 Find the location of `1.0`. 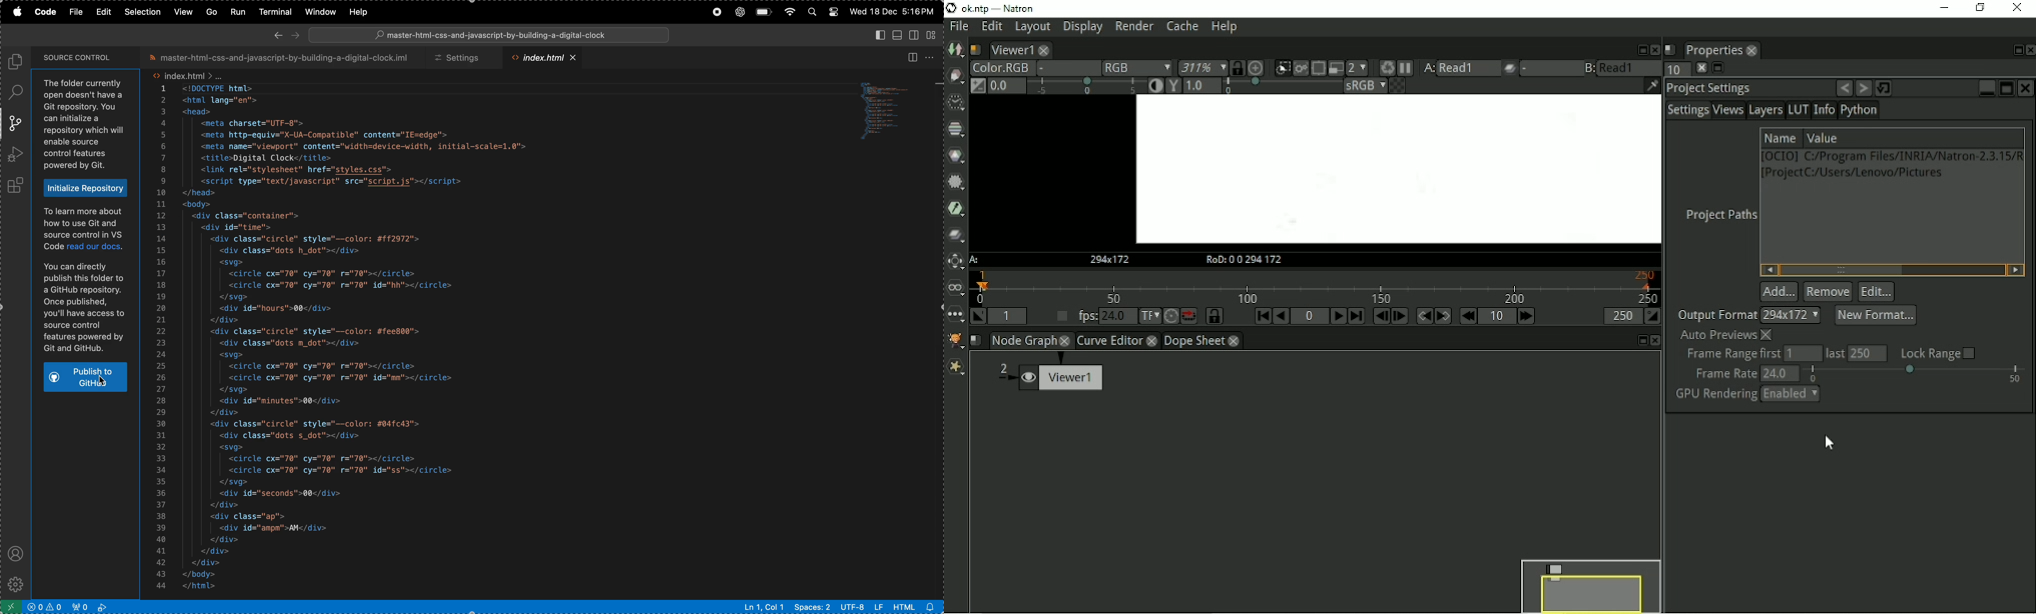

1.0 is located at coordinates (1204, 86).